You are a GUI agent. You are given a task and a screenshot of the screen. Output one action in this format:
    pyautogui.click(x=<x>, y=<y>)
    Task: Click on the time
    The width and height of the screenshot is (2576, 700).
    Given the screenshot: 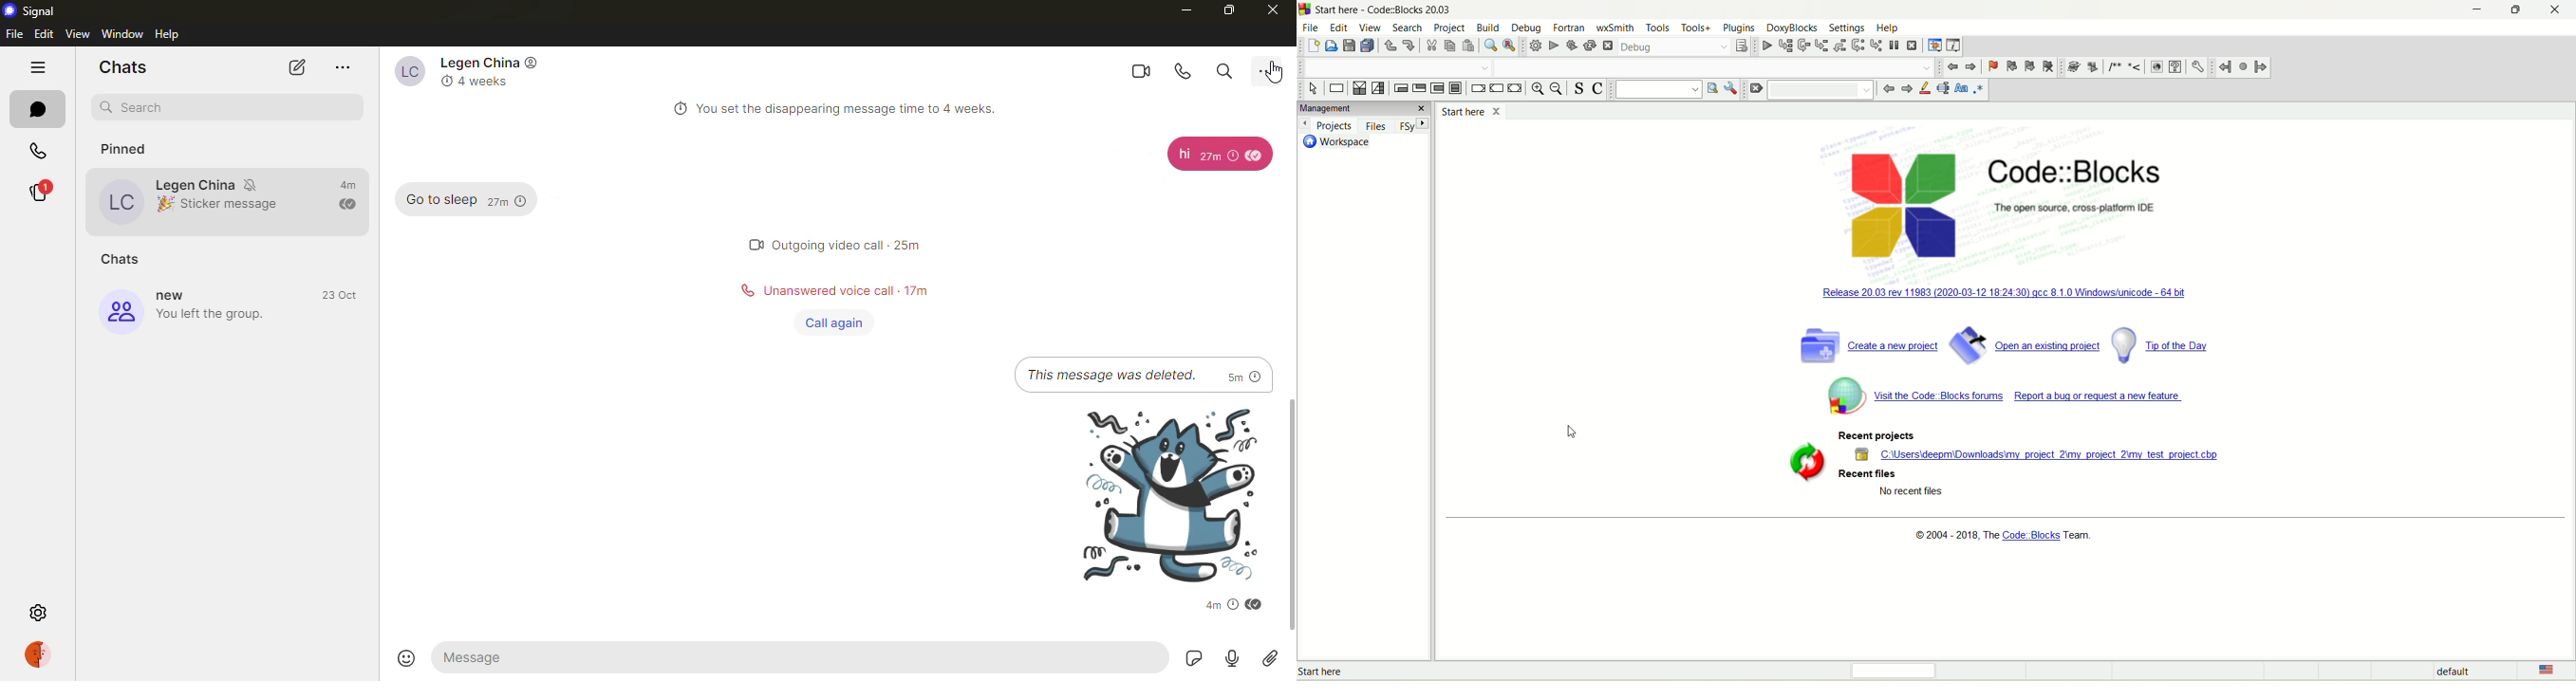 What is the action you would take?
    pyautogui.click(x=509, y=202)
    